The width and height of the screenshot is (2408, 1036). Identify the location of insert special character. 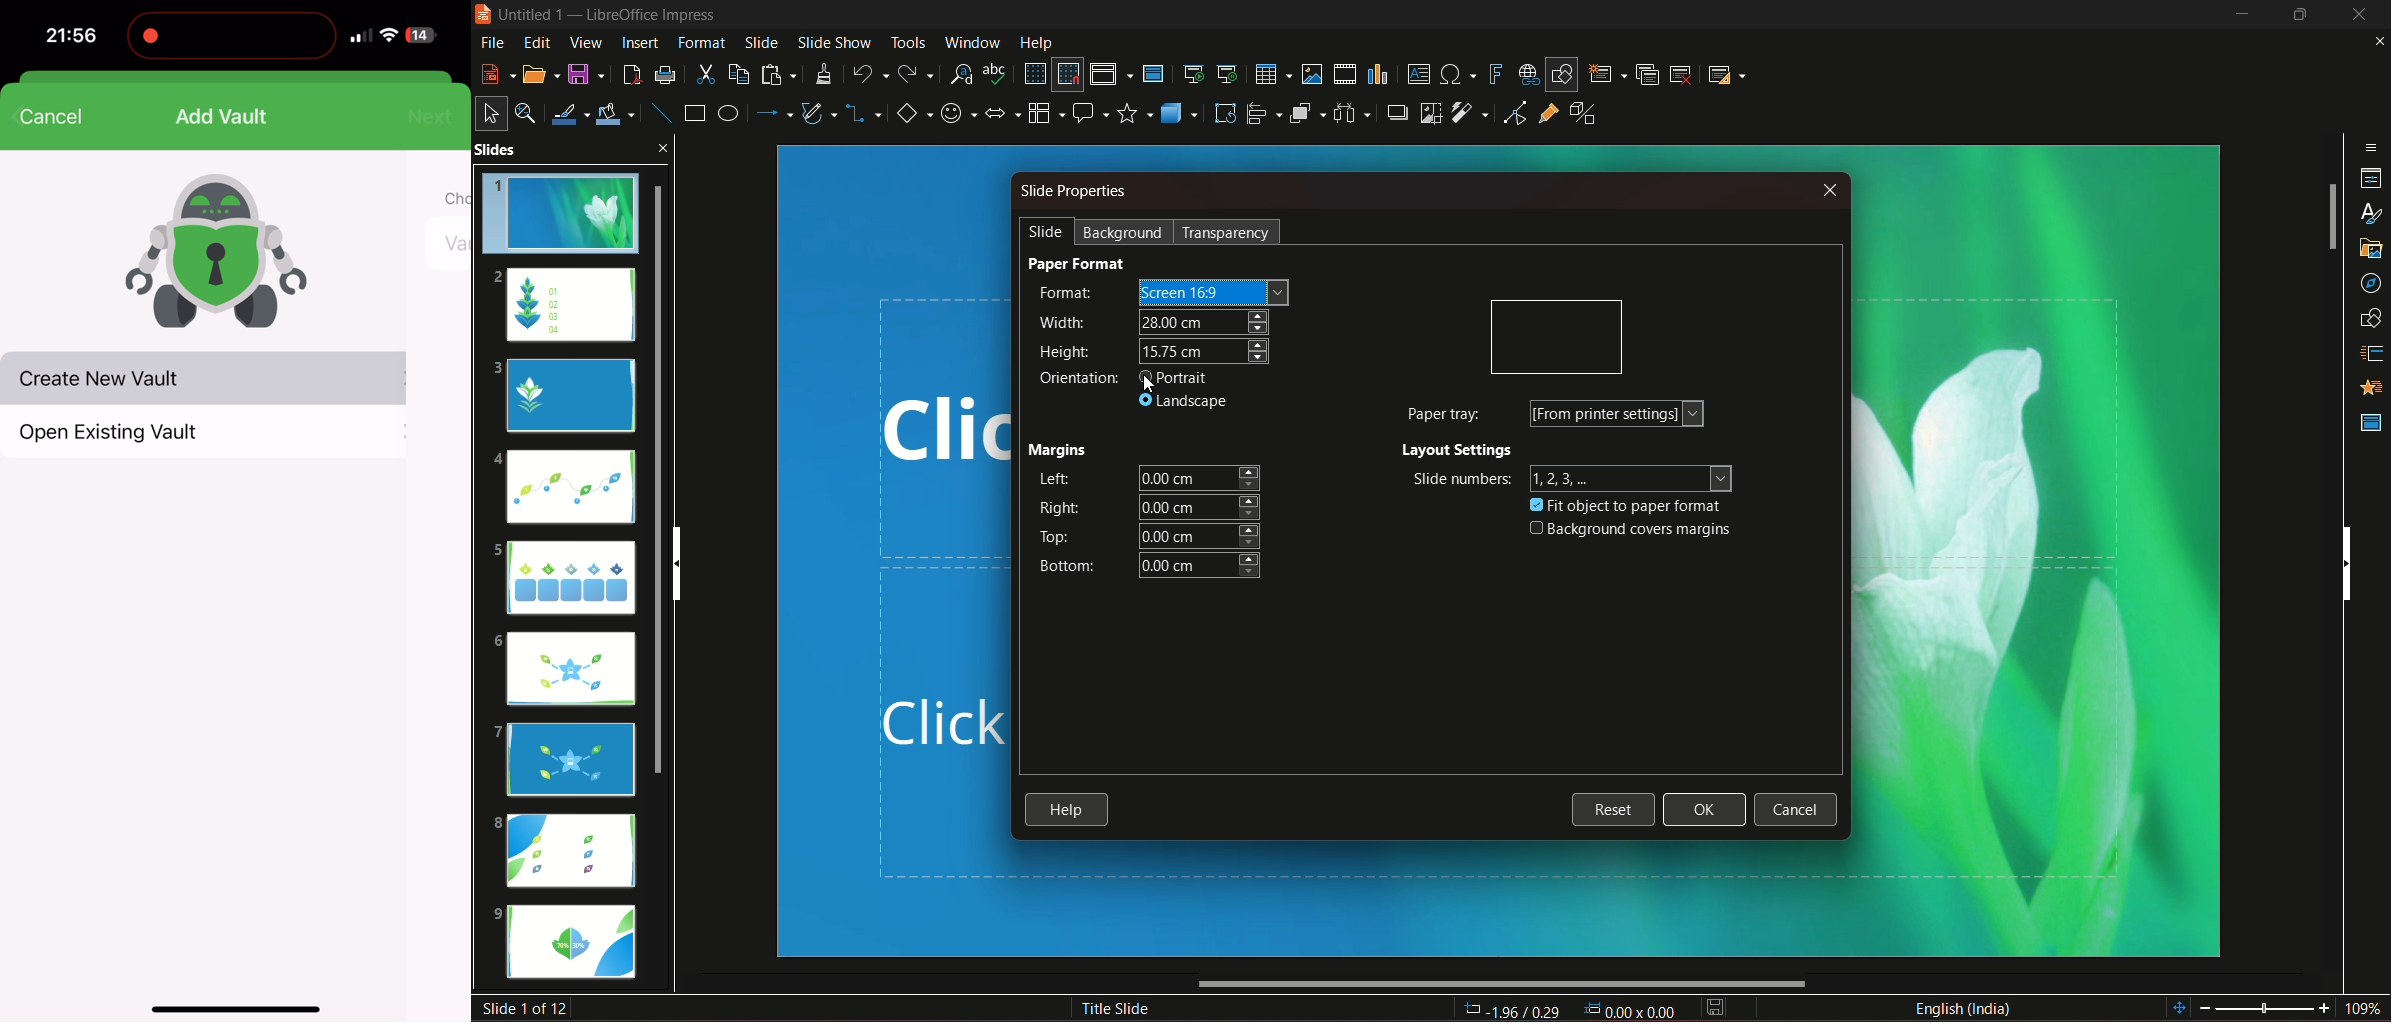
(1457, 74).